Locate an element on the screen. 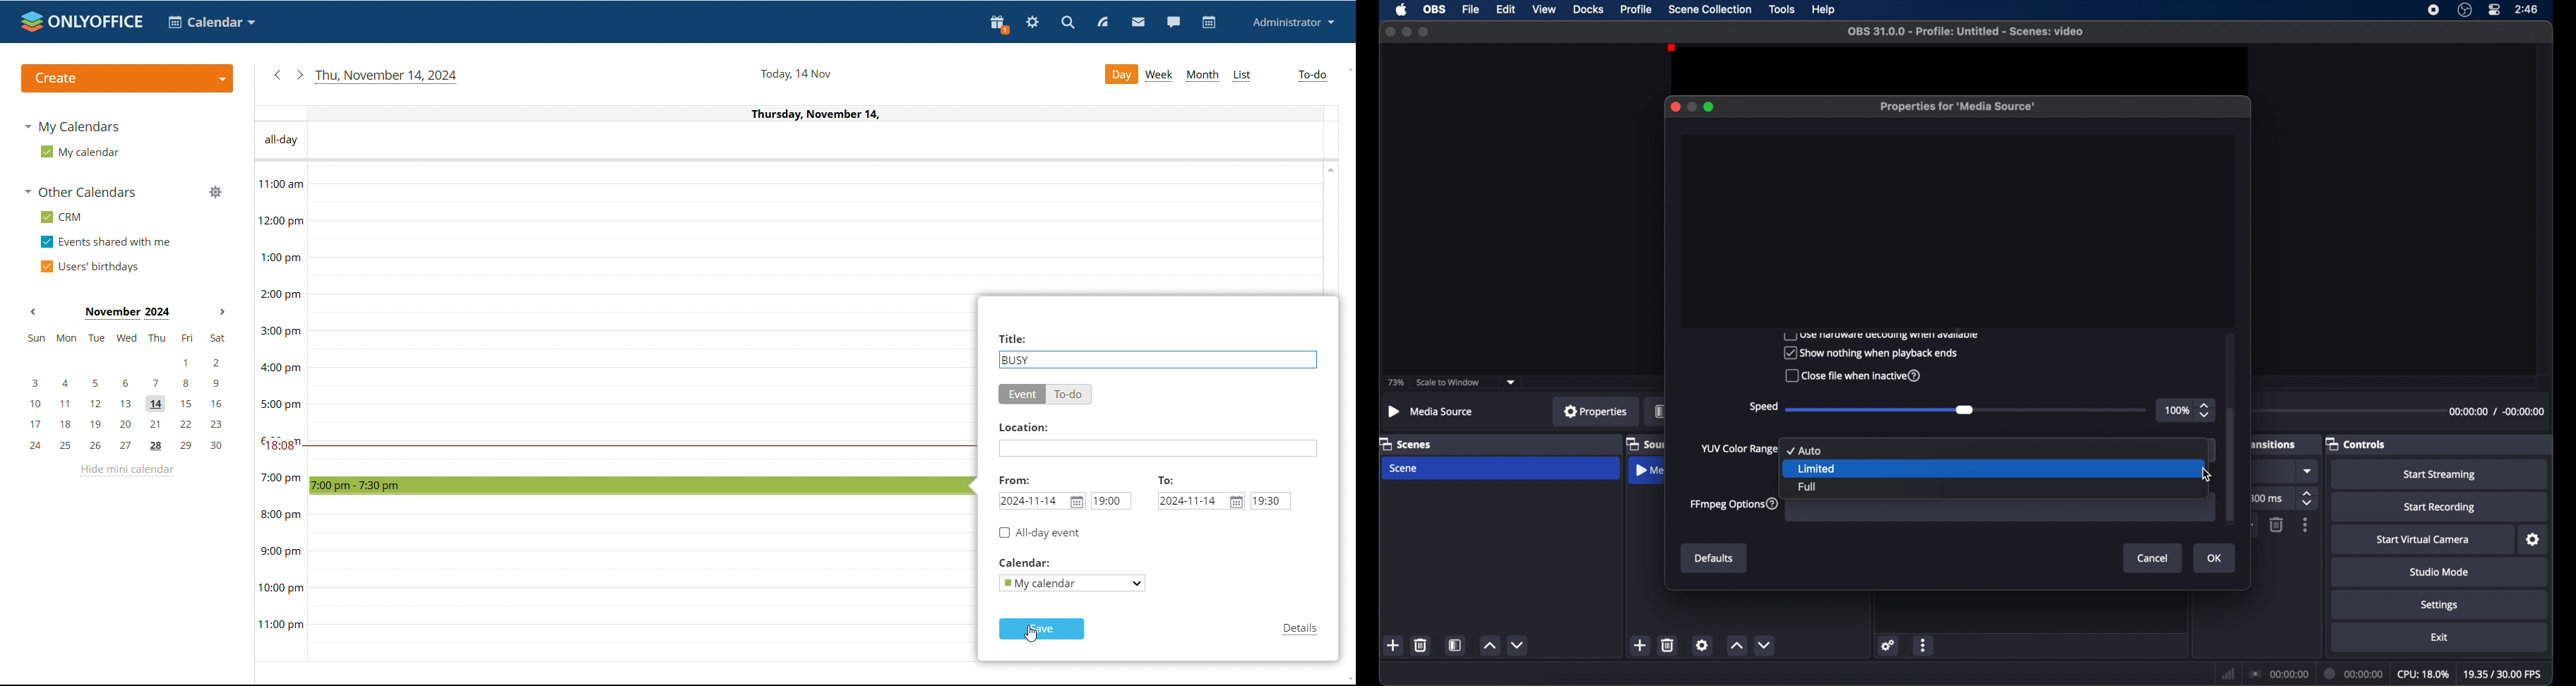 The height and width of the screenshot is (700, 2576). feed is located at coordinates (1104, 22).